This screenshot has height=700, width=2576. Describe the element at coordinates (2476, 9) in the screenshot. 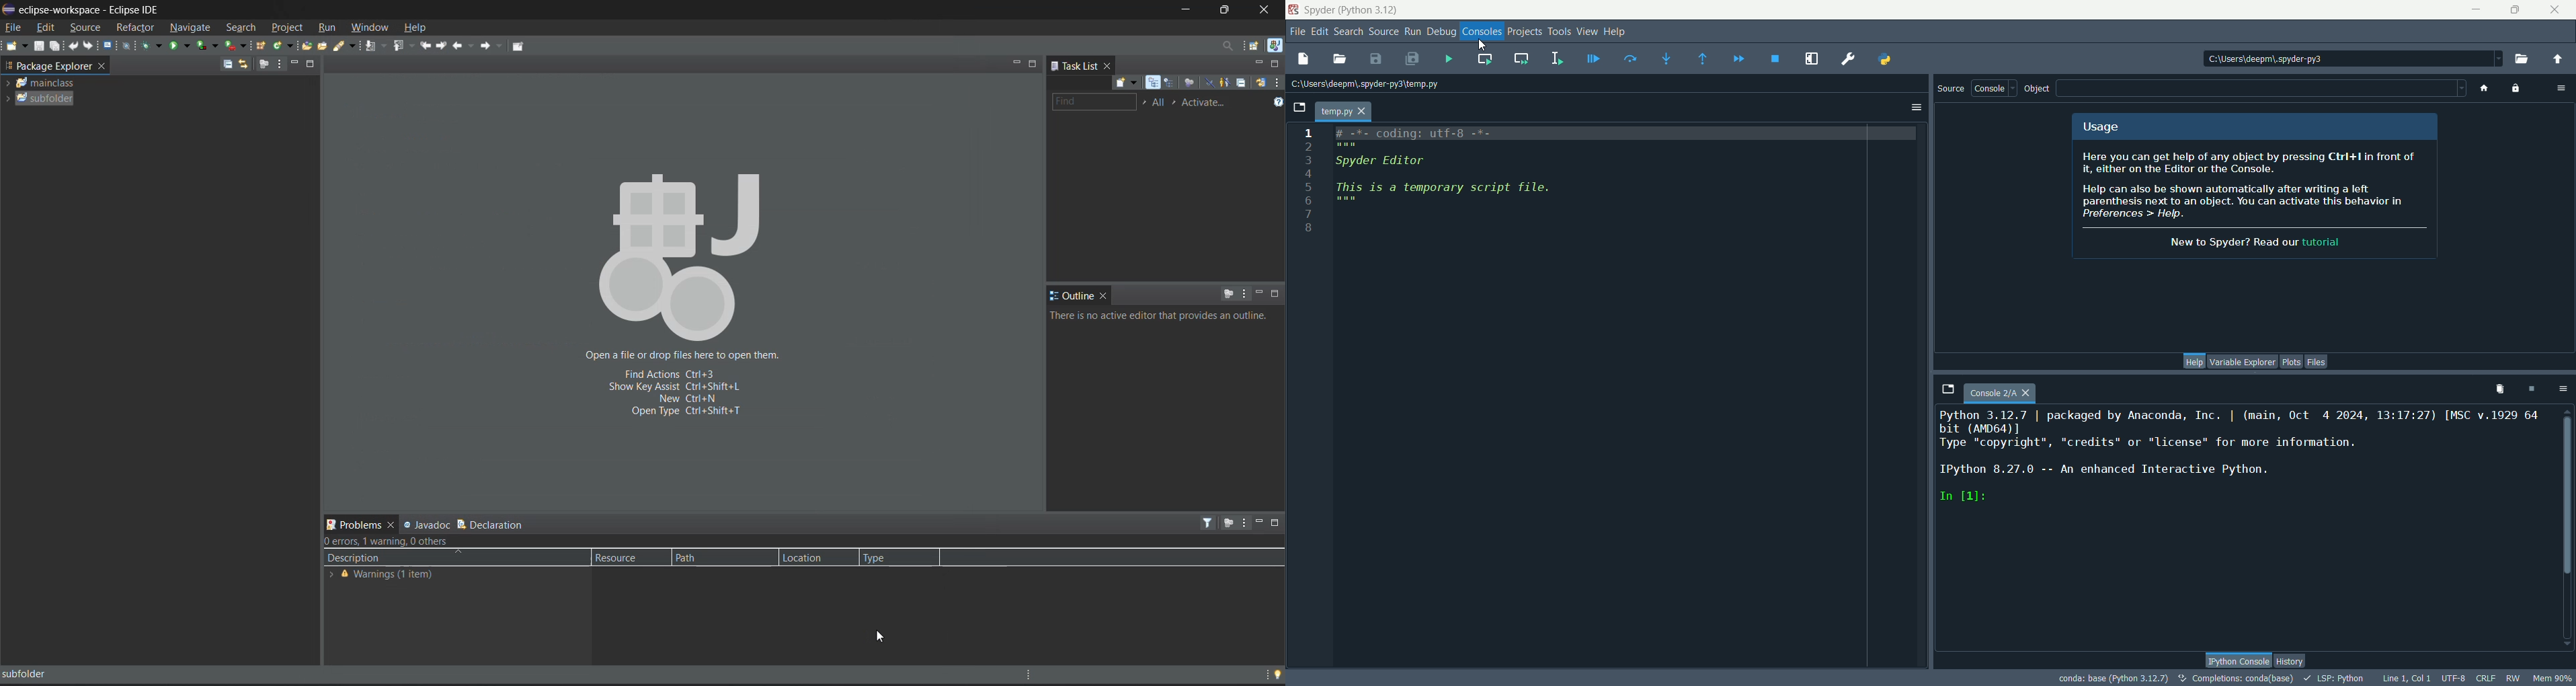

I see `minimize` at that location.